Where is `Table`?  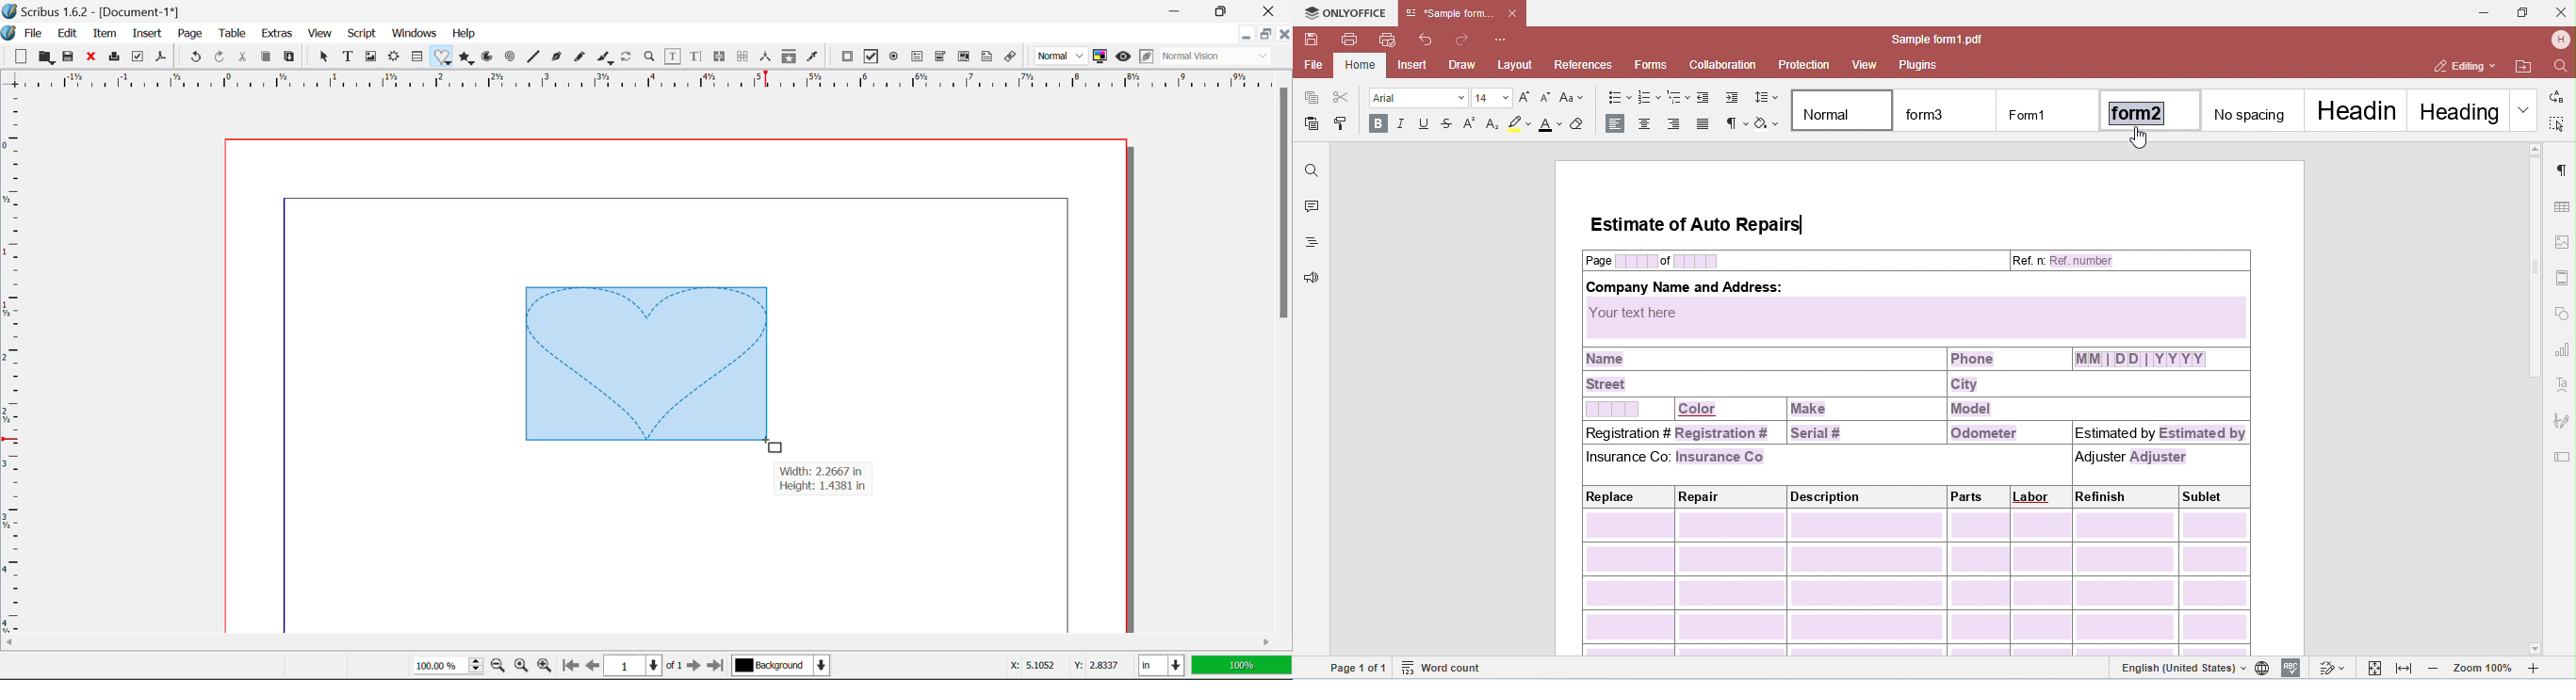 Table is located at coordinates (234, 33).